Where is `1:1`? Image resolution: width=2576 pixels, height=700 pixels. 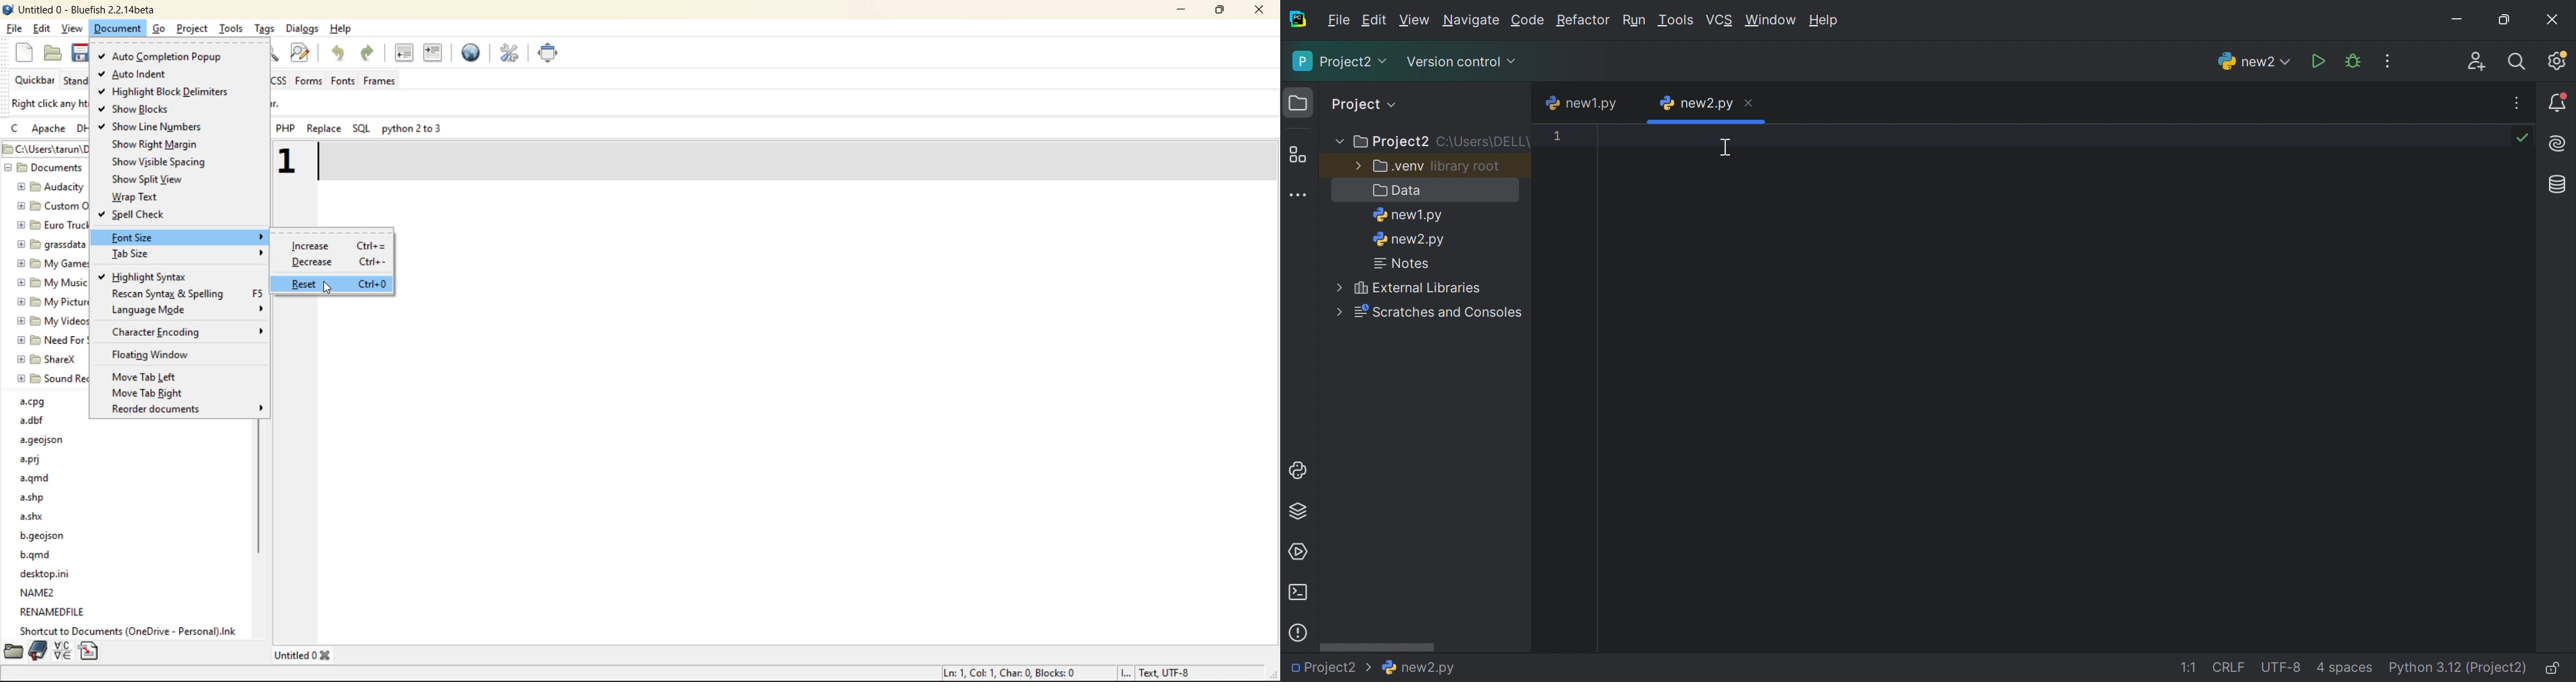
1:1 is located at coordinates (2186, 667).